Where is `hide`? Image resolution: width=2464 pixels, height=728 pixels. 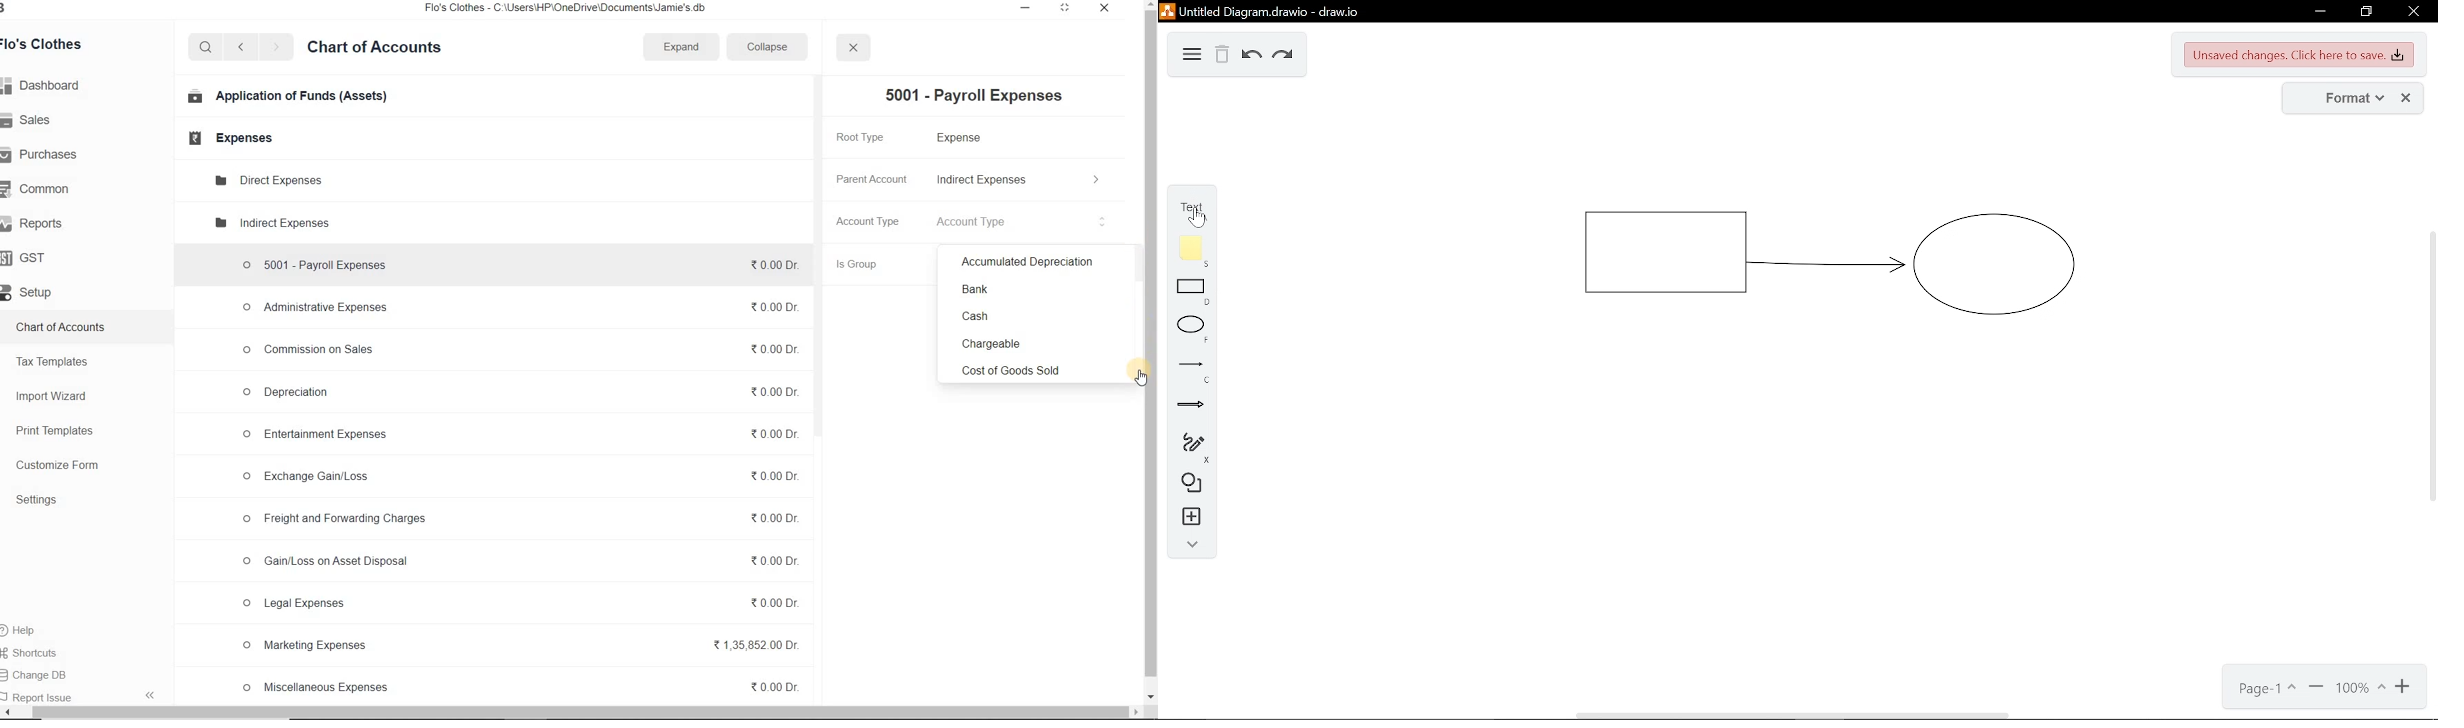 hide is located at coordinates (152, 697).